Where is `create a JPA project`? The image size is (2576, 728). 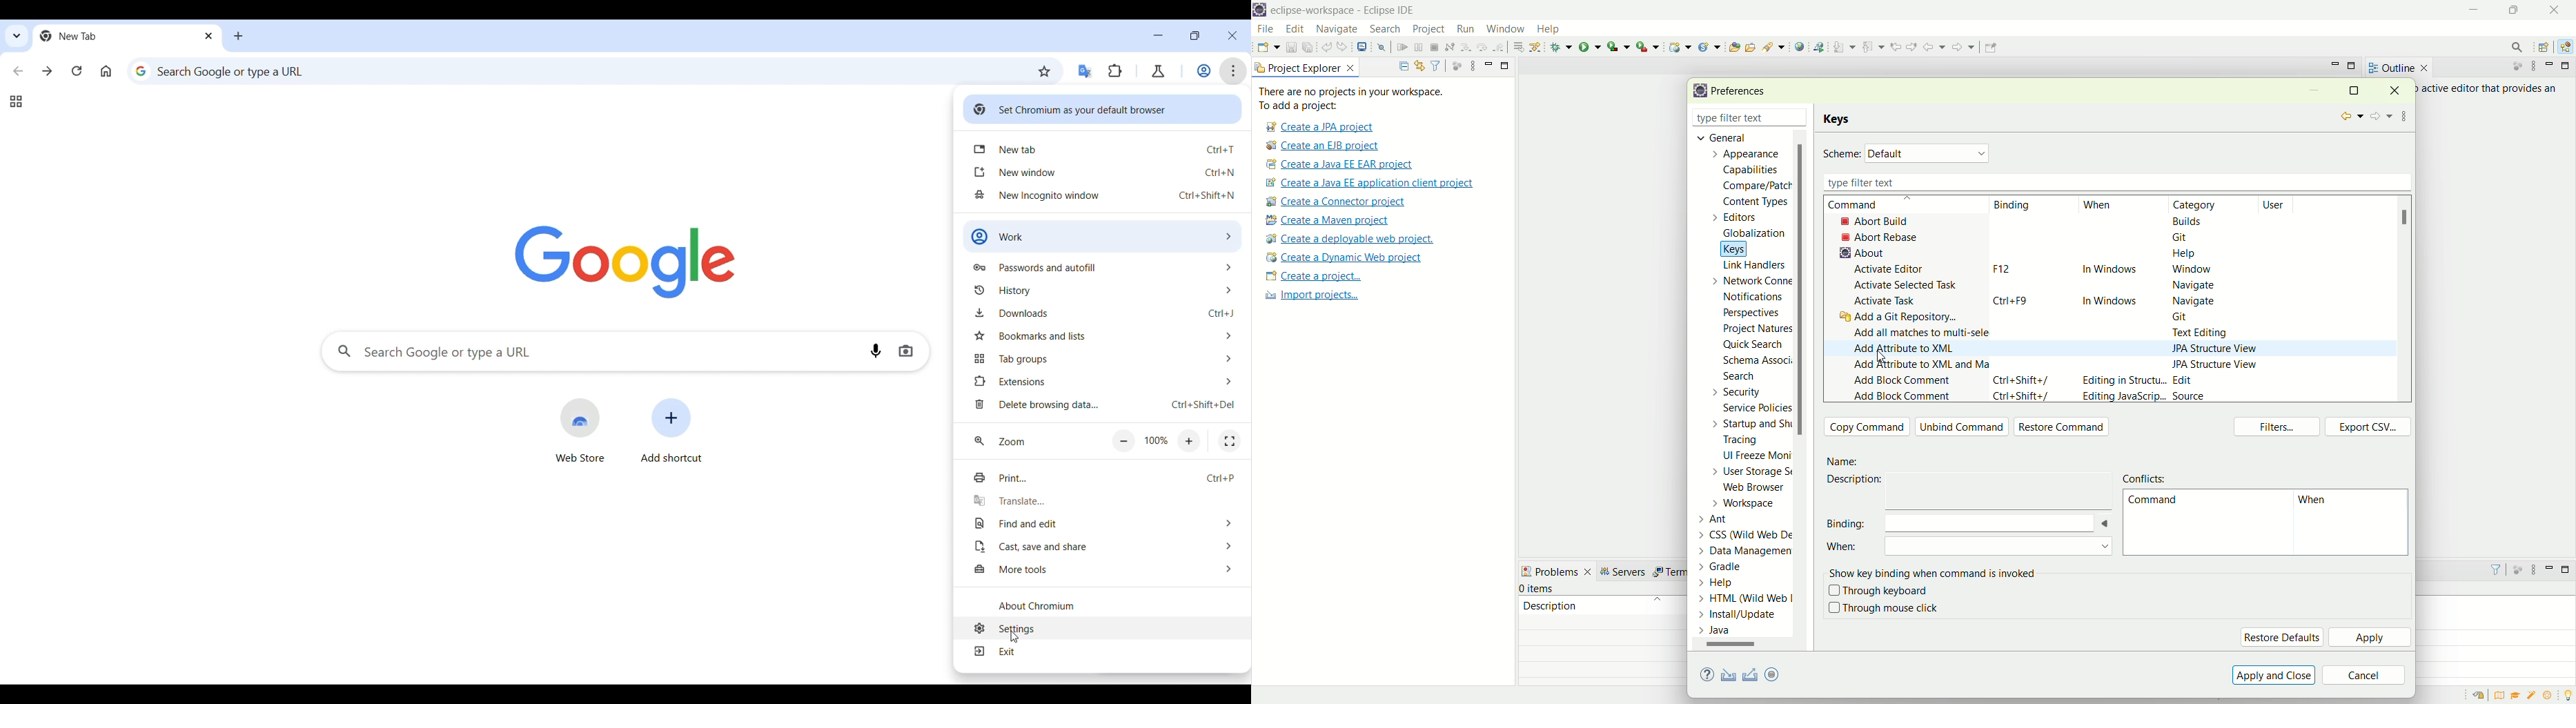 create a JPA project is located at coordinates (1318, 127).